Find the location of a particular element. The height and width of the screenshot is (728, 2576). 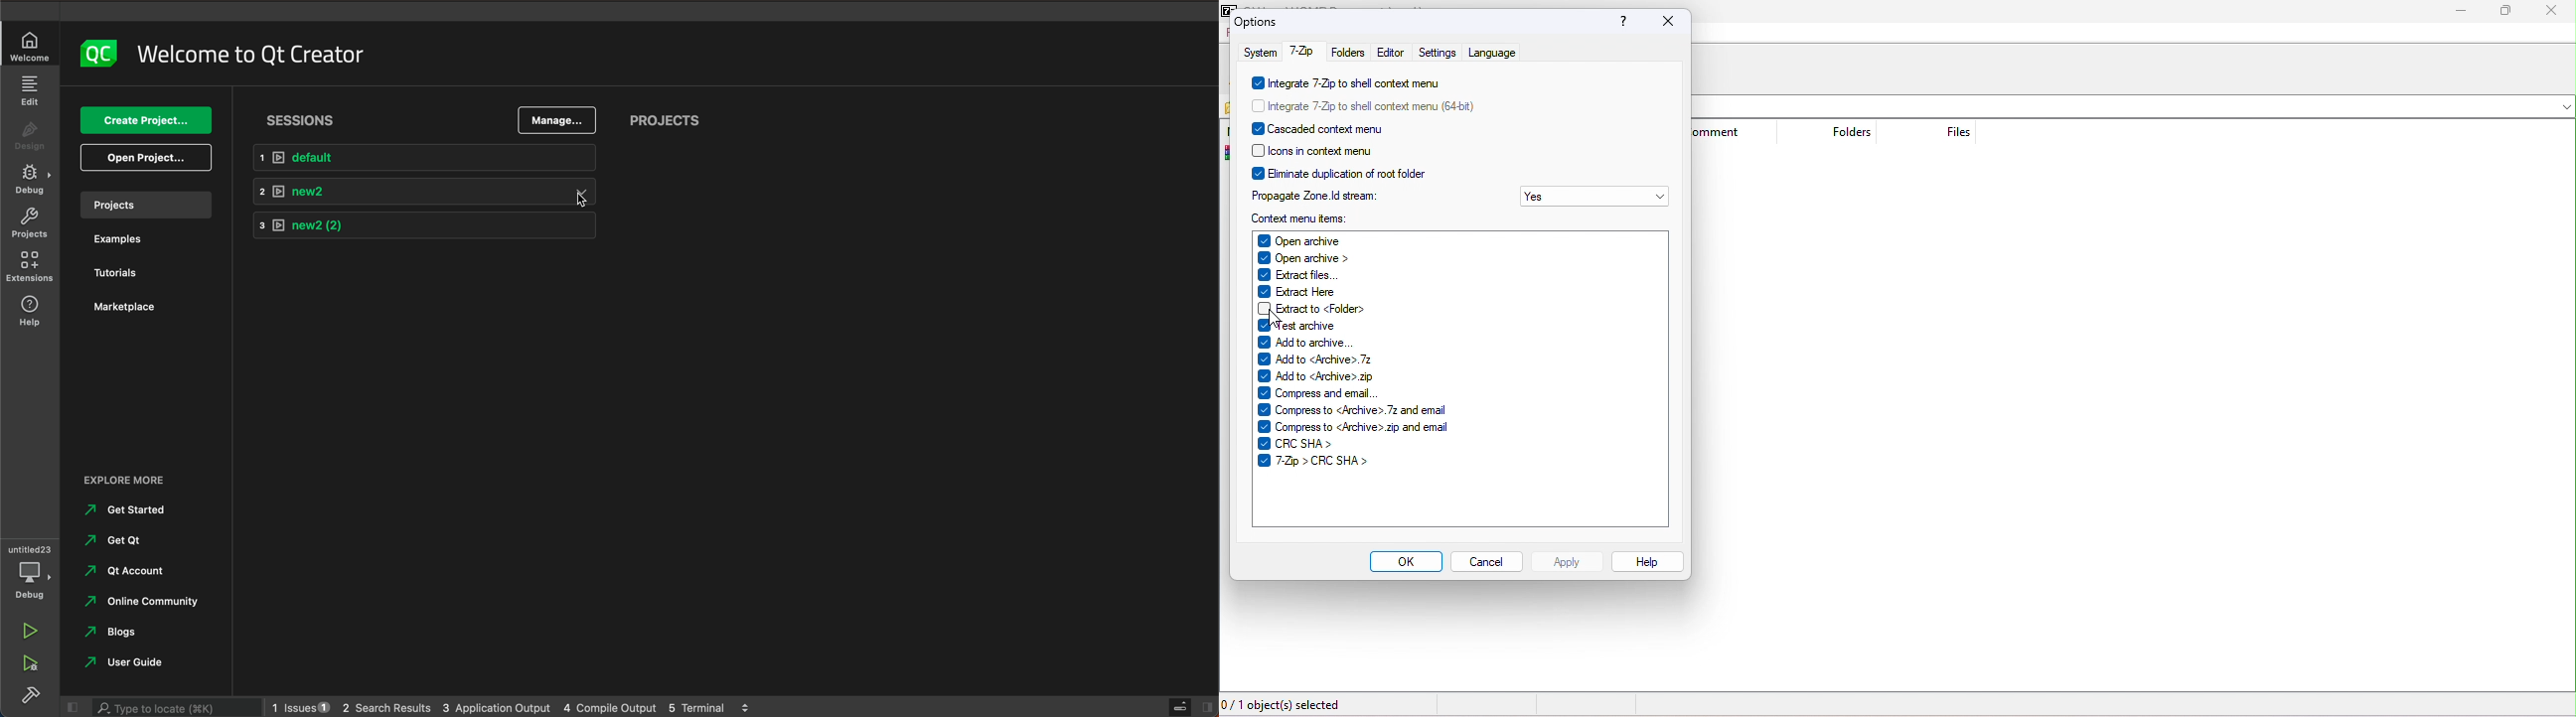

crc sha> is located at coordinates (1351, 444).